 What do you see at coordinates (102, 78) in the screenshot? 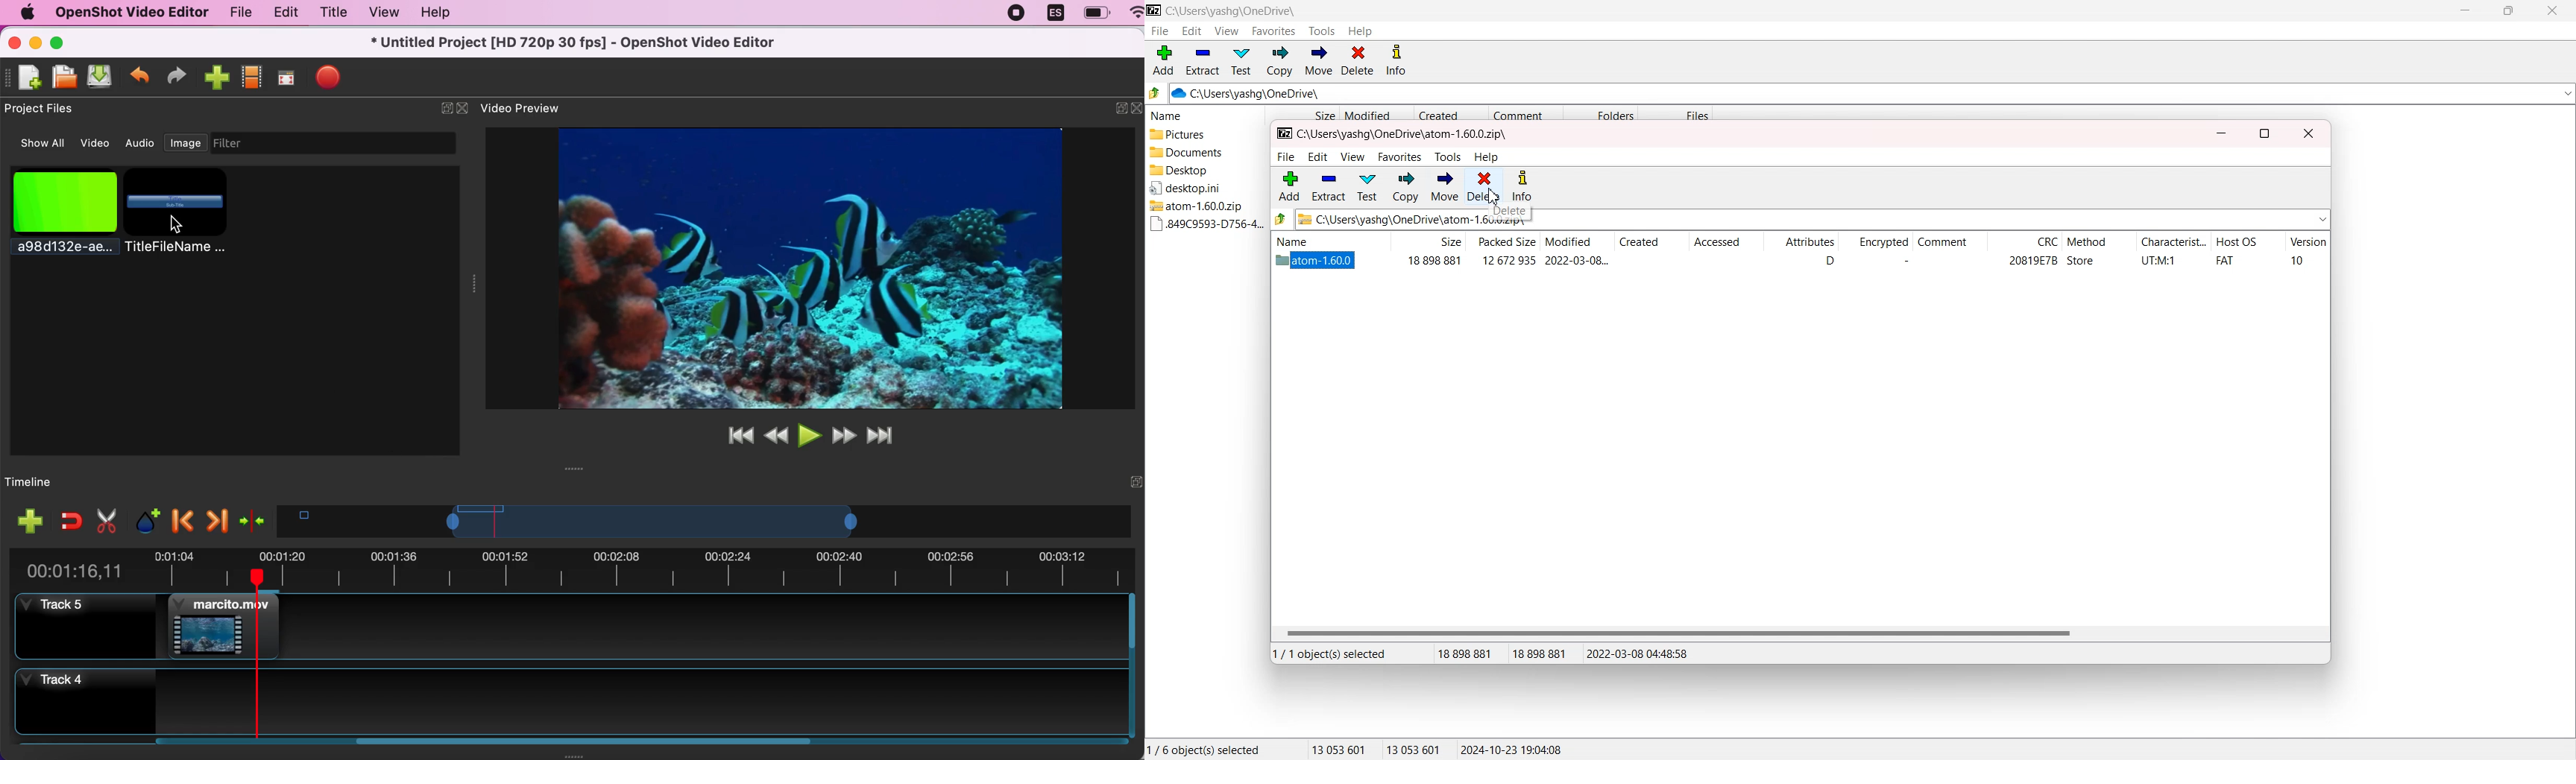
I see `save file` at bounding box center [102, 78].